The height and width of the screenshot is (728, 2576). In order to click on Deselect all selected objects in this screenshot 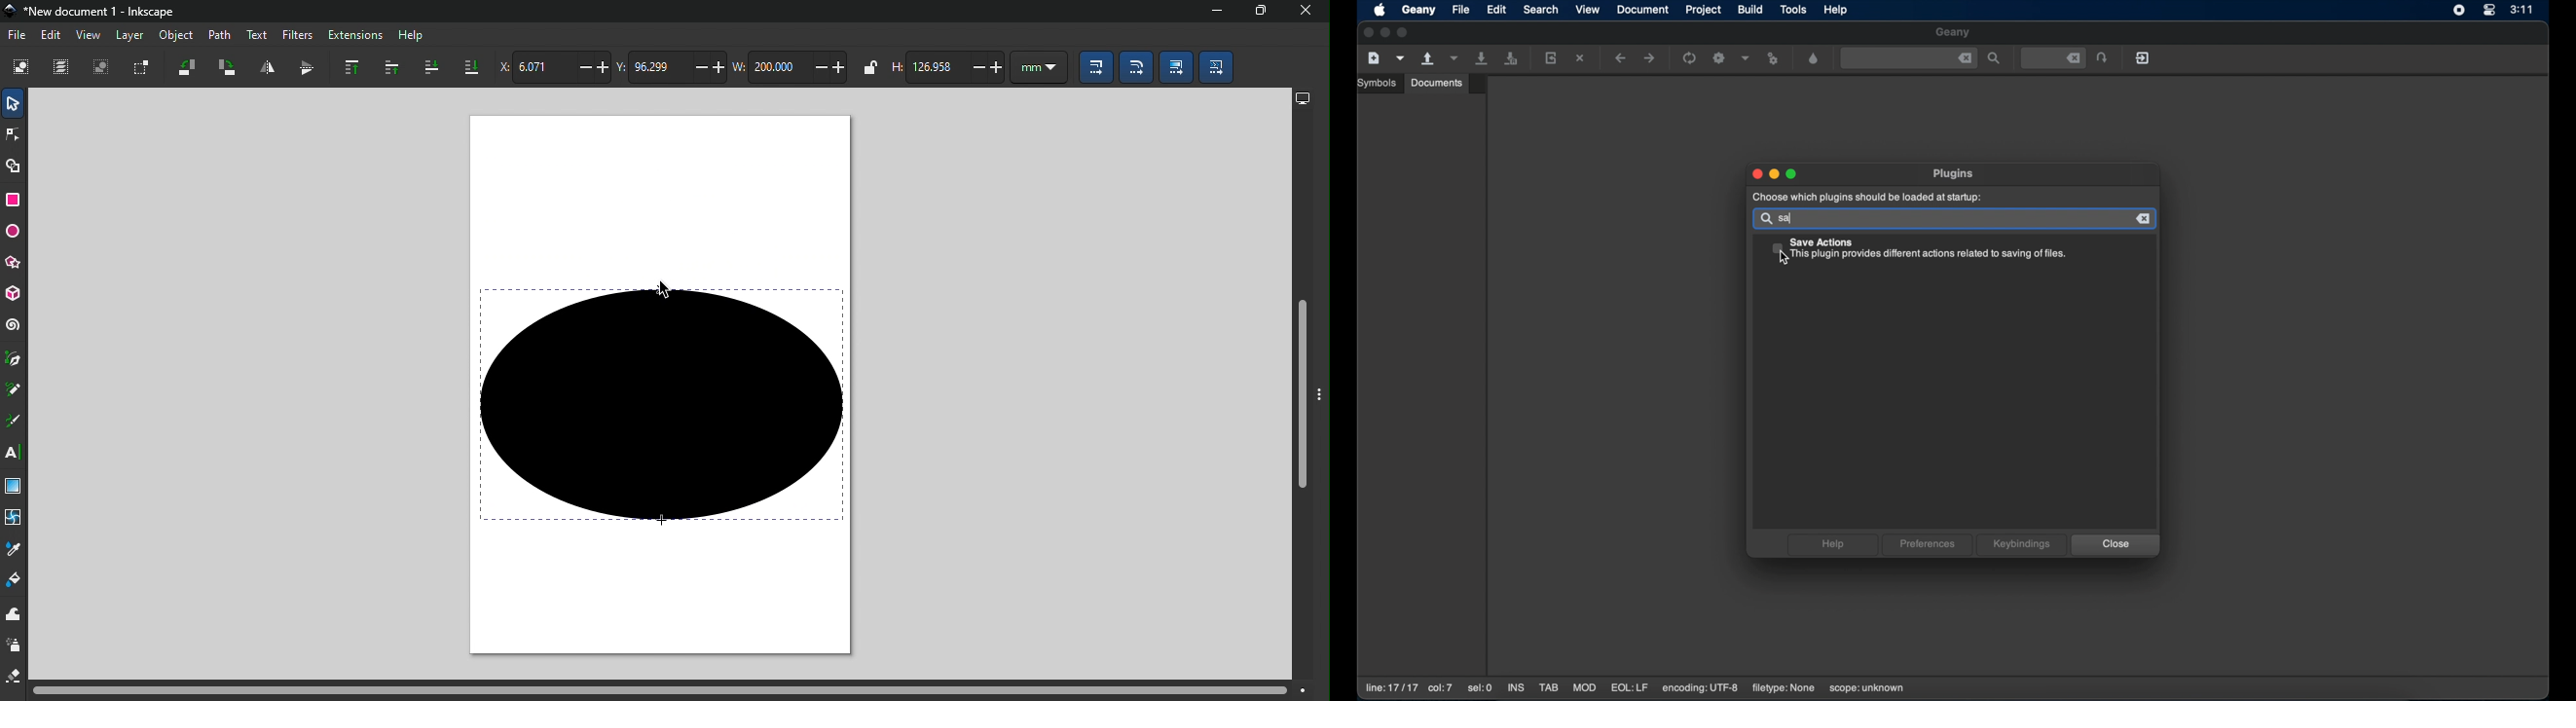, I will do `click(102, 69)`.